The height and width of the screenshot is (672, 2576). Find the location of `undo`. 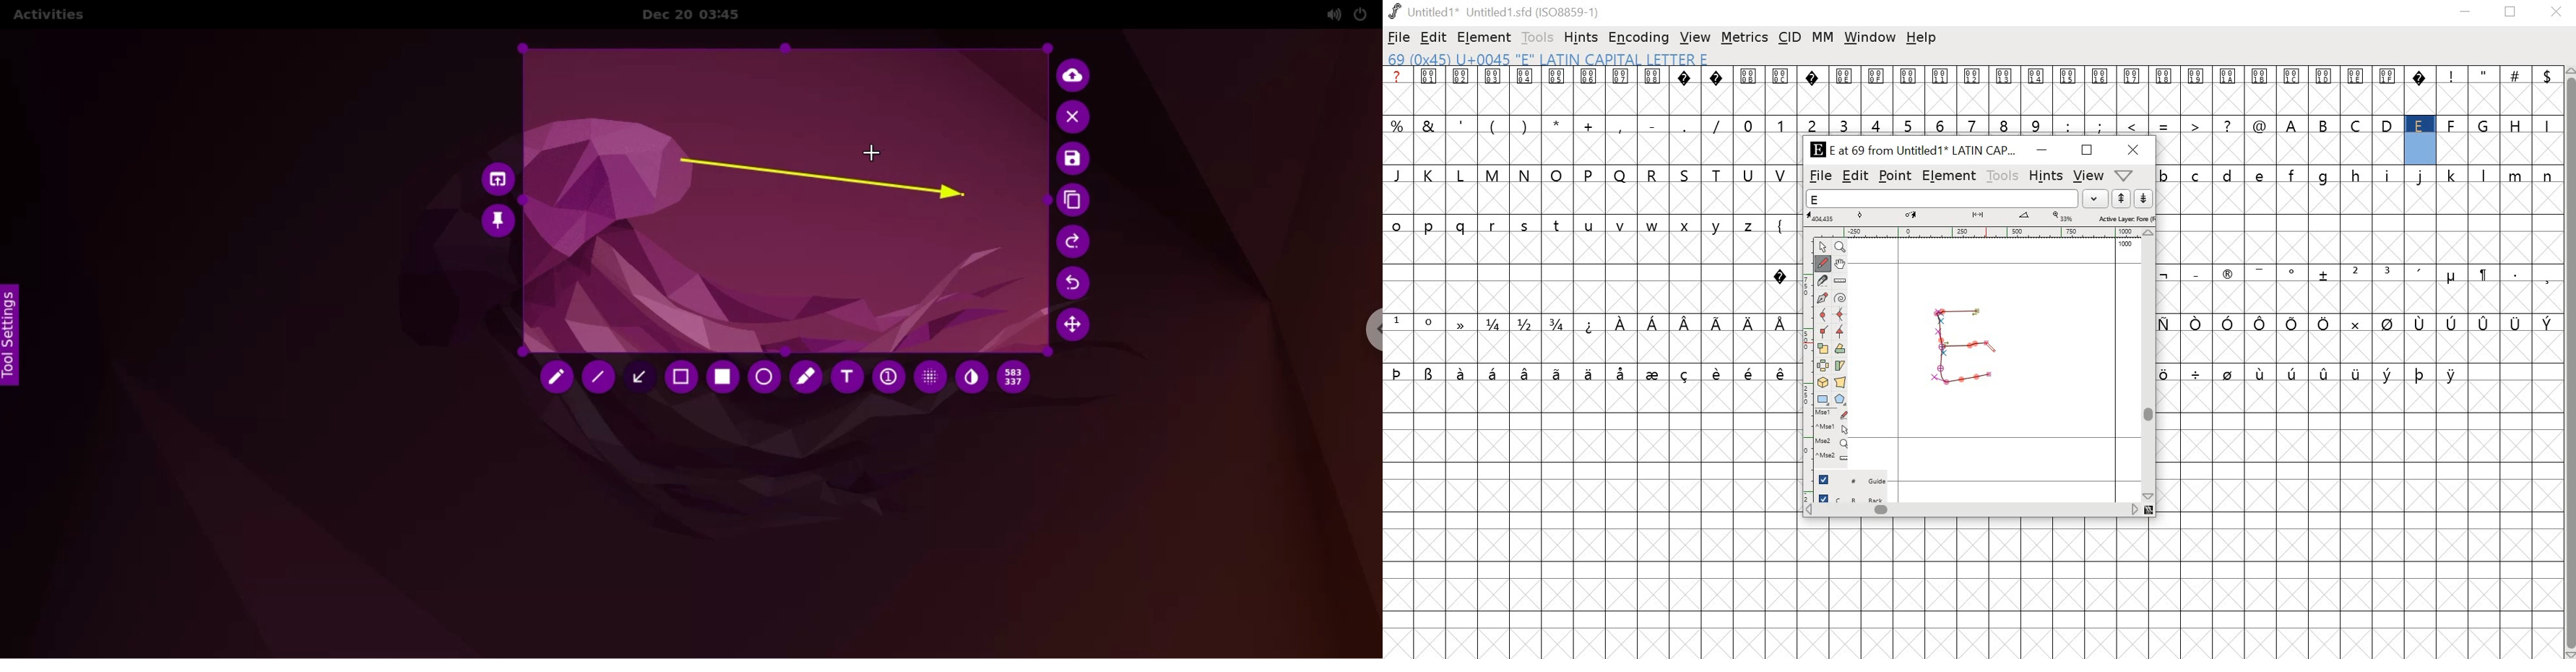

undo is located at coordinates (1076, 283).